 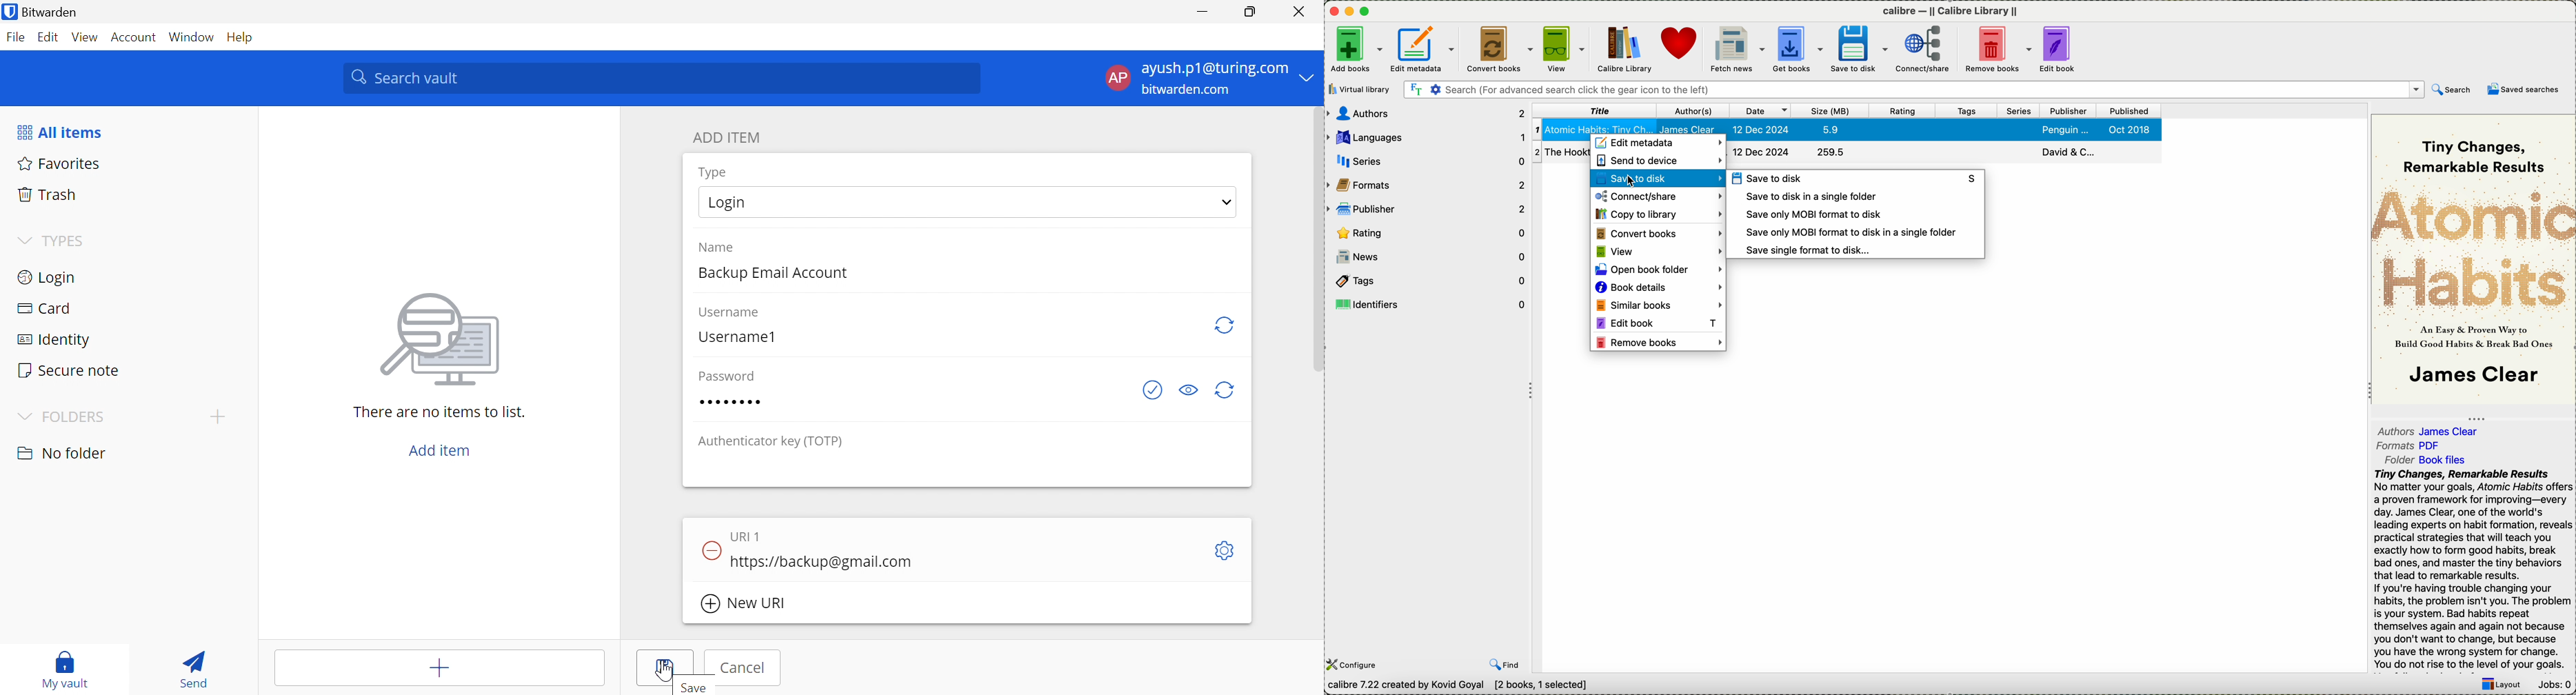 What do you see at coordinates (731, 313) in the screenshot?
I see `Username` at bounding box center [731, 313].